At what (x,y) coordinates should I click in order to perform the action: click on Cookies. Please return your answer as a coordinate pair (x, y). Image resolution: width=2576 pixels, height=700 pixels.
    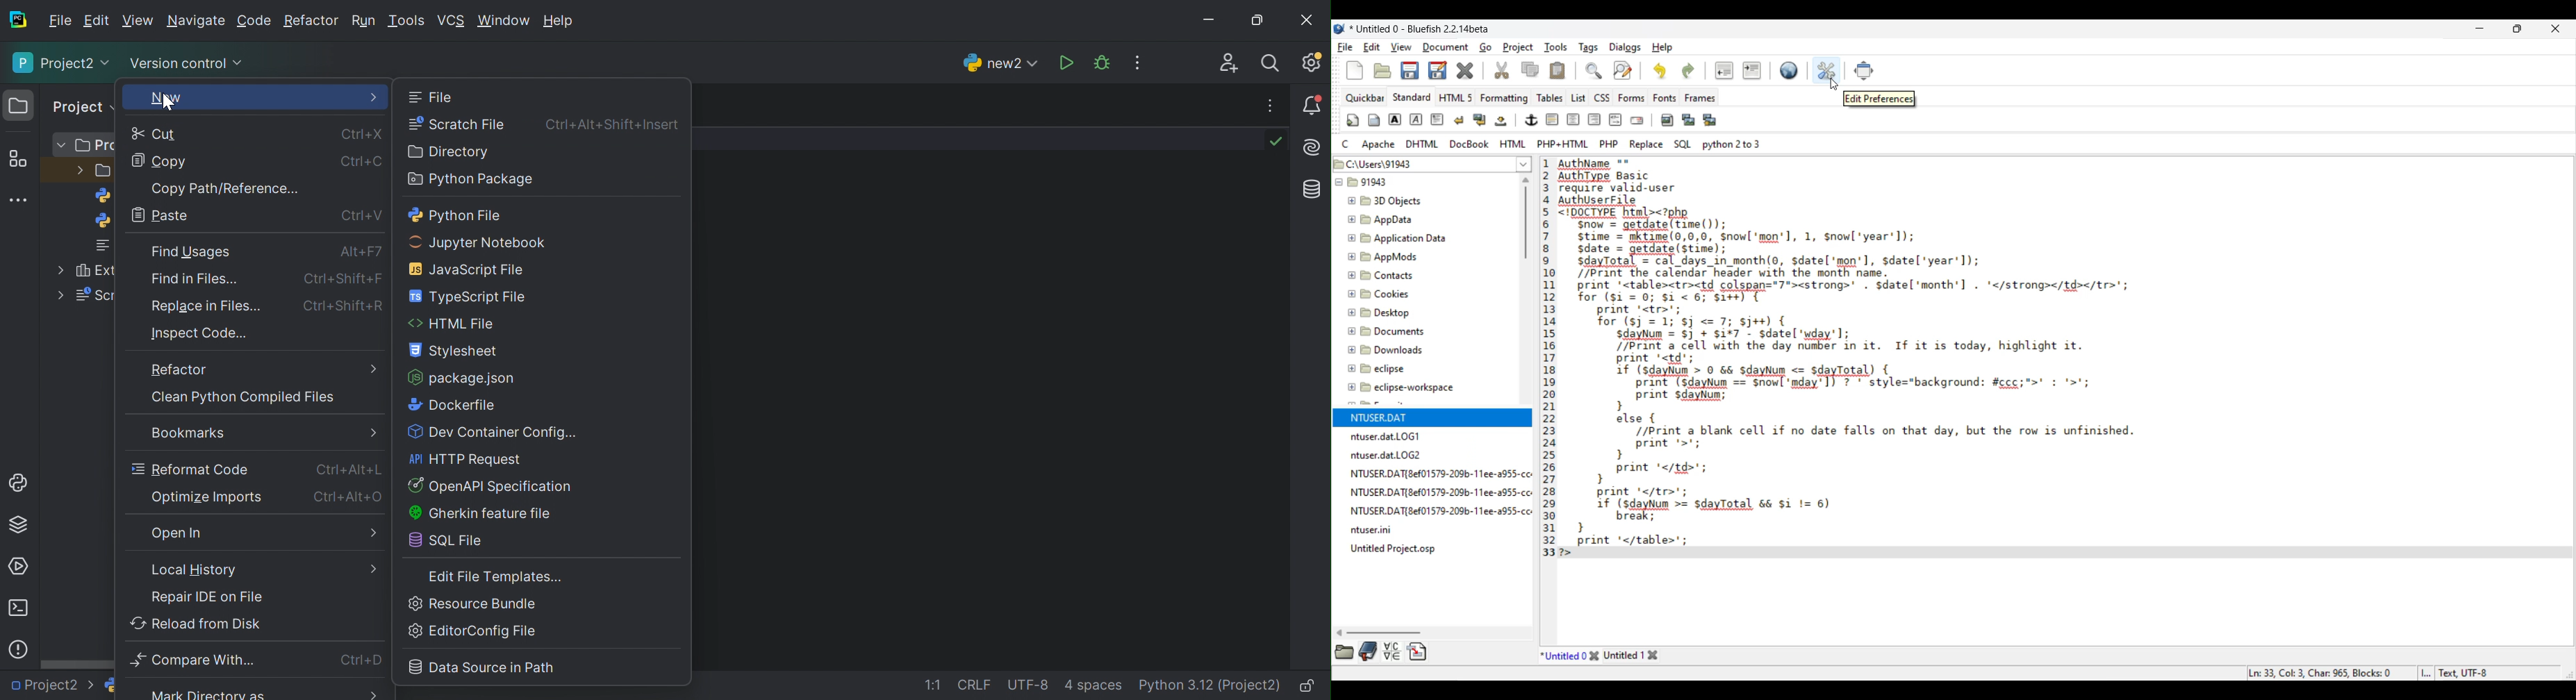
    Looking at the image, I should click on (1392, 296).